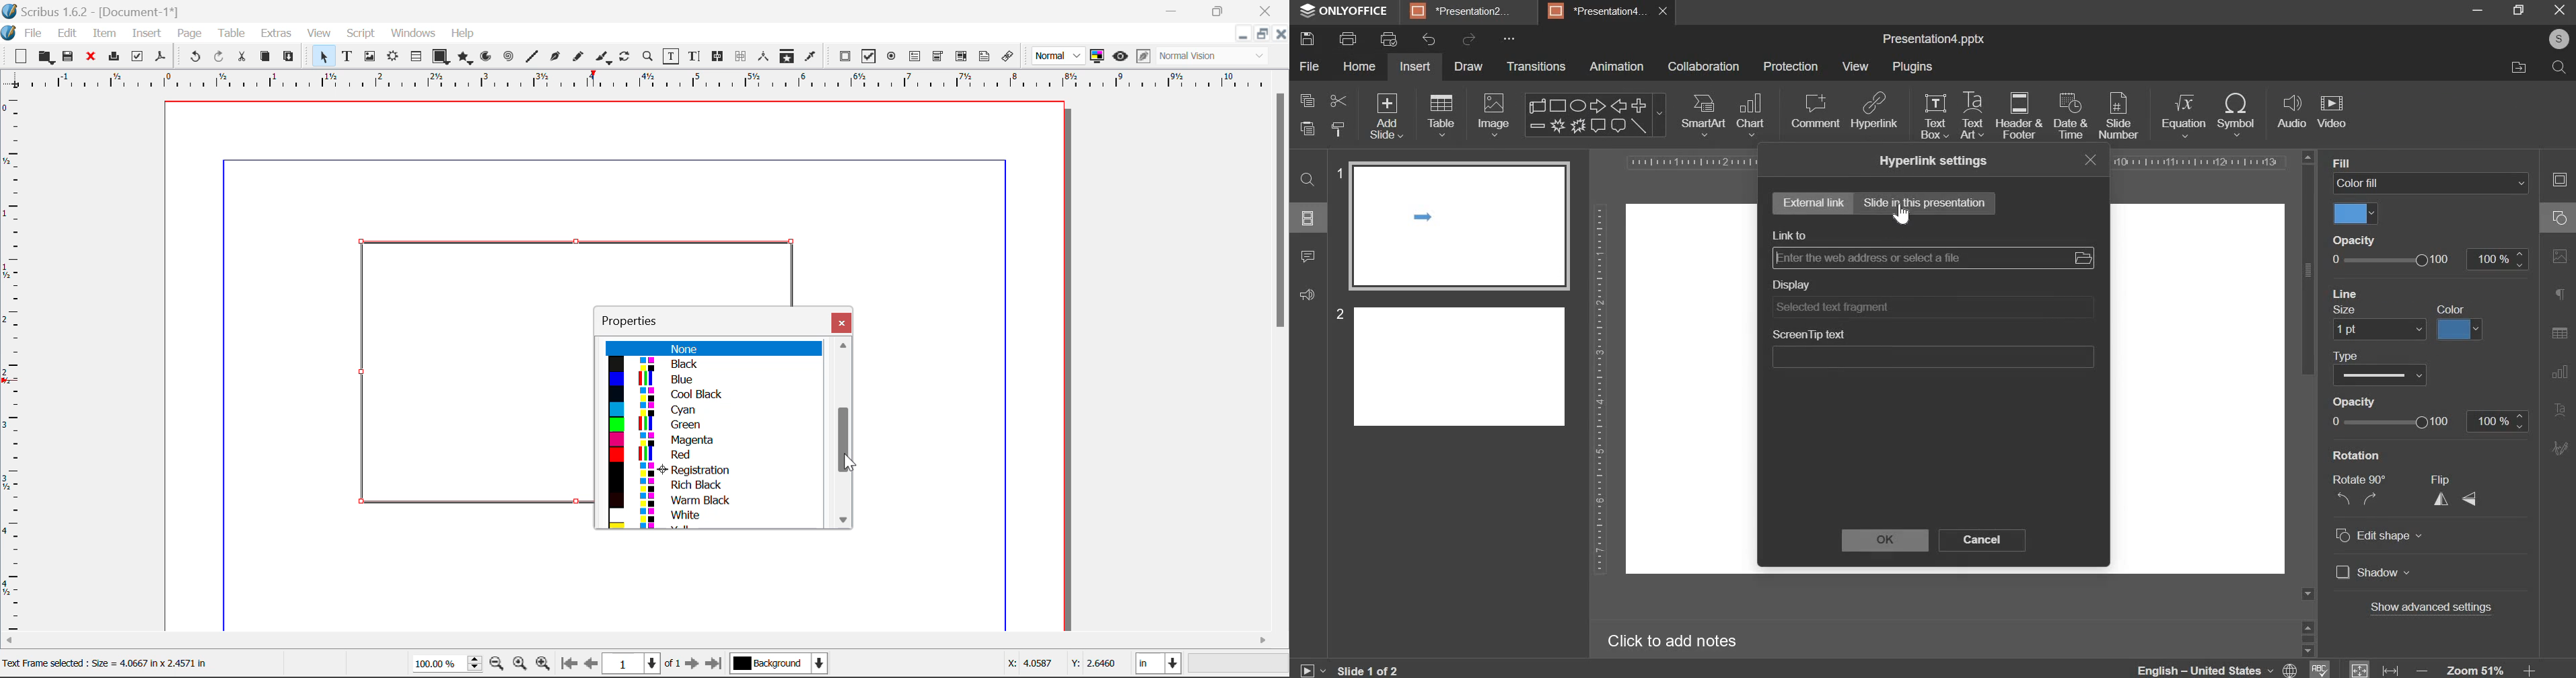  What do you see at coordinates (46, 57) in the screenshot?
I see `Open` at bounding box center [46, 57].